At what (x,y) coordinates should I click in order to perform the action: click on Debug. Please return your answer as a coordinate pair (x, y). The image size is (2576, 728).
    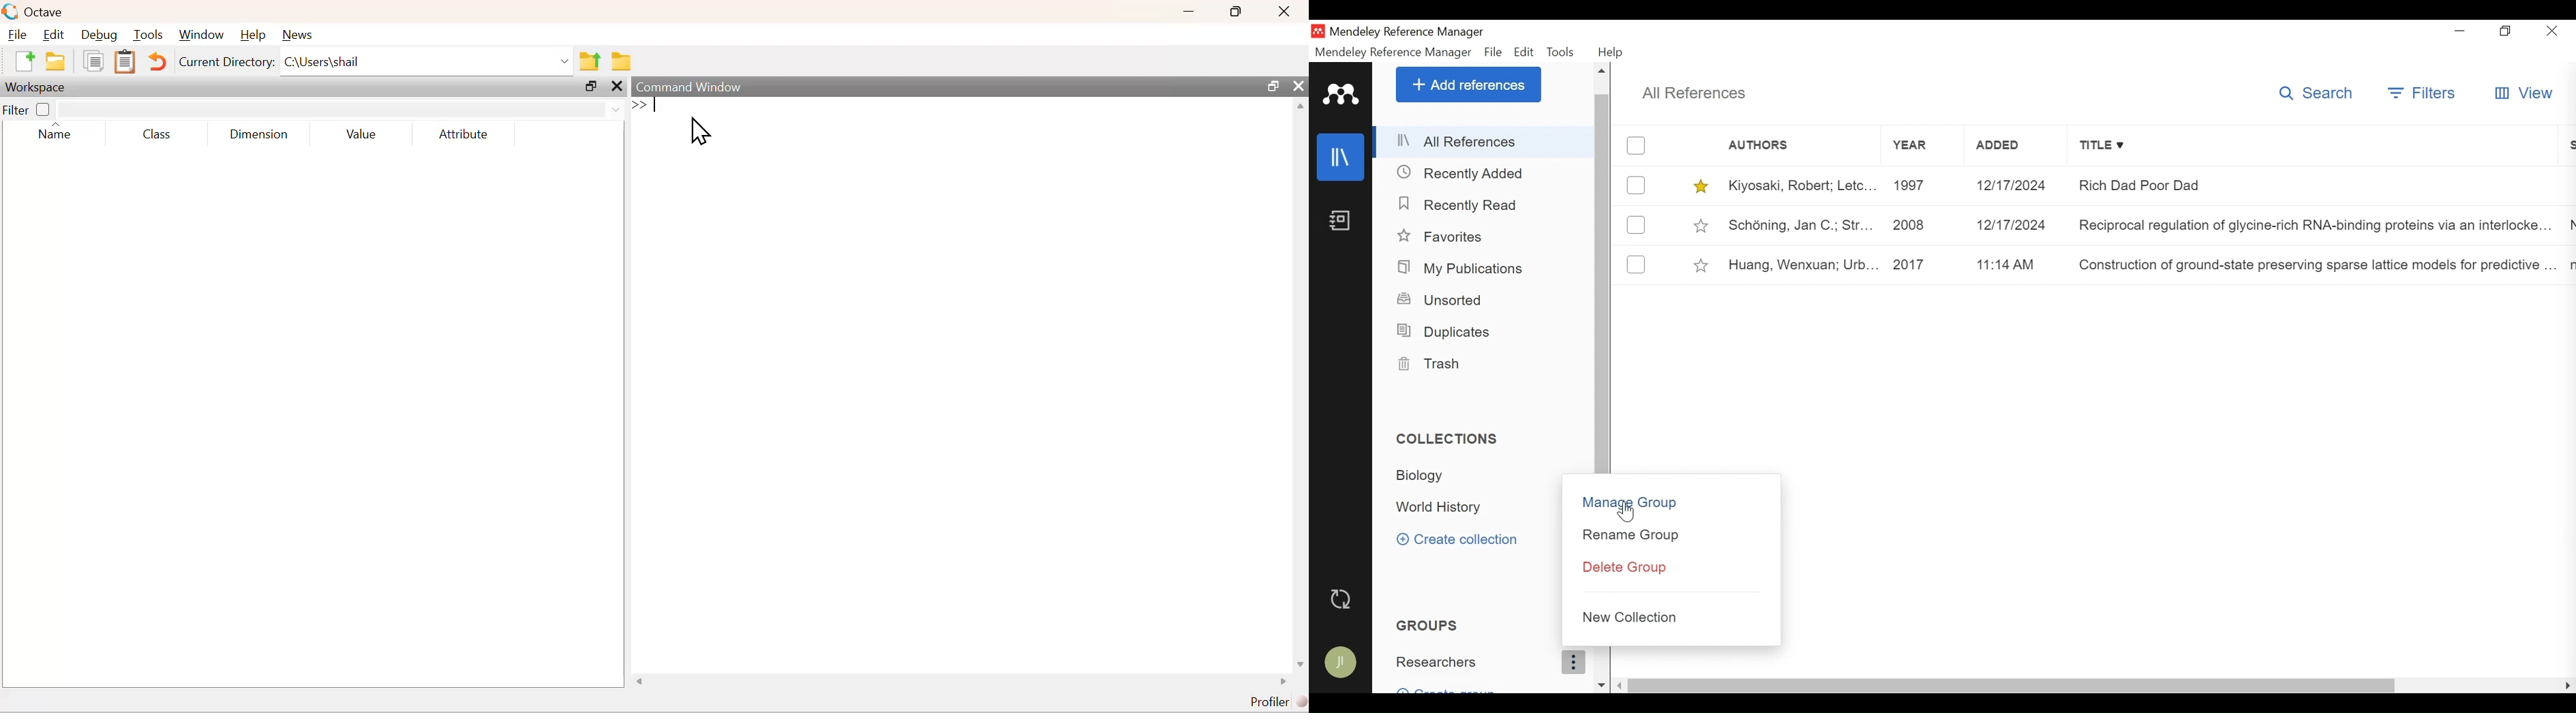
    Looking at the image, I should click on (100, 37).